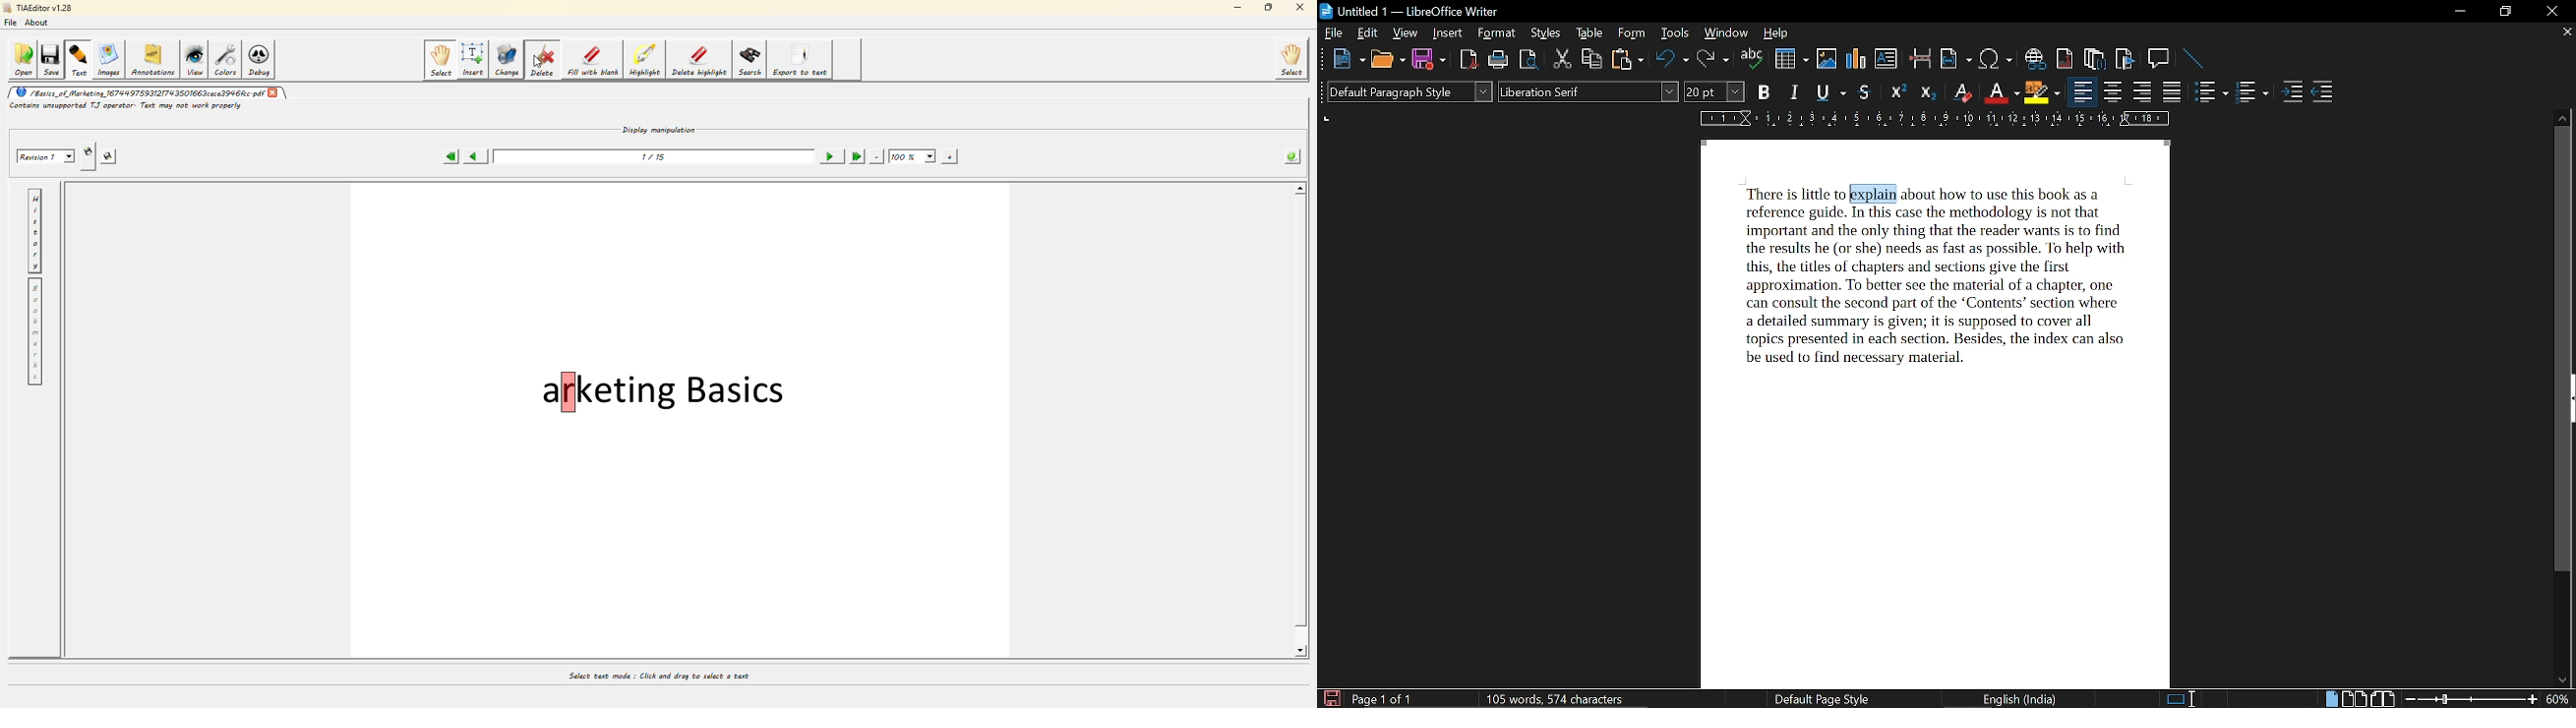 The width and height of the screenshot is (2576, 728). What do you see at coordinates (1897, 93) in the screenshot?
I see `superscript` at bounding box center [1897, 93].